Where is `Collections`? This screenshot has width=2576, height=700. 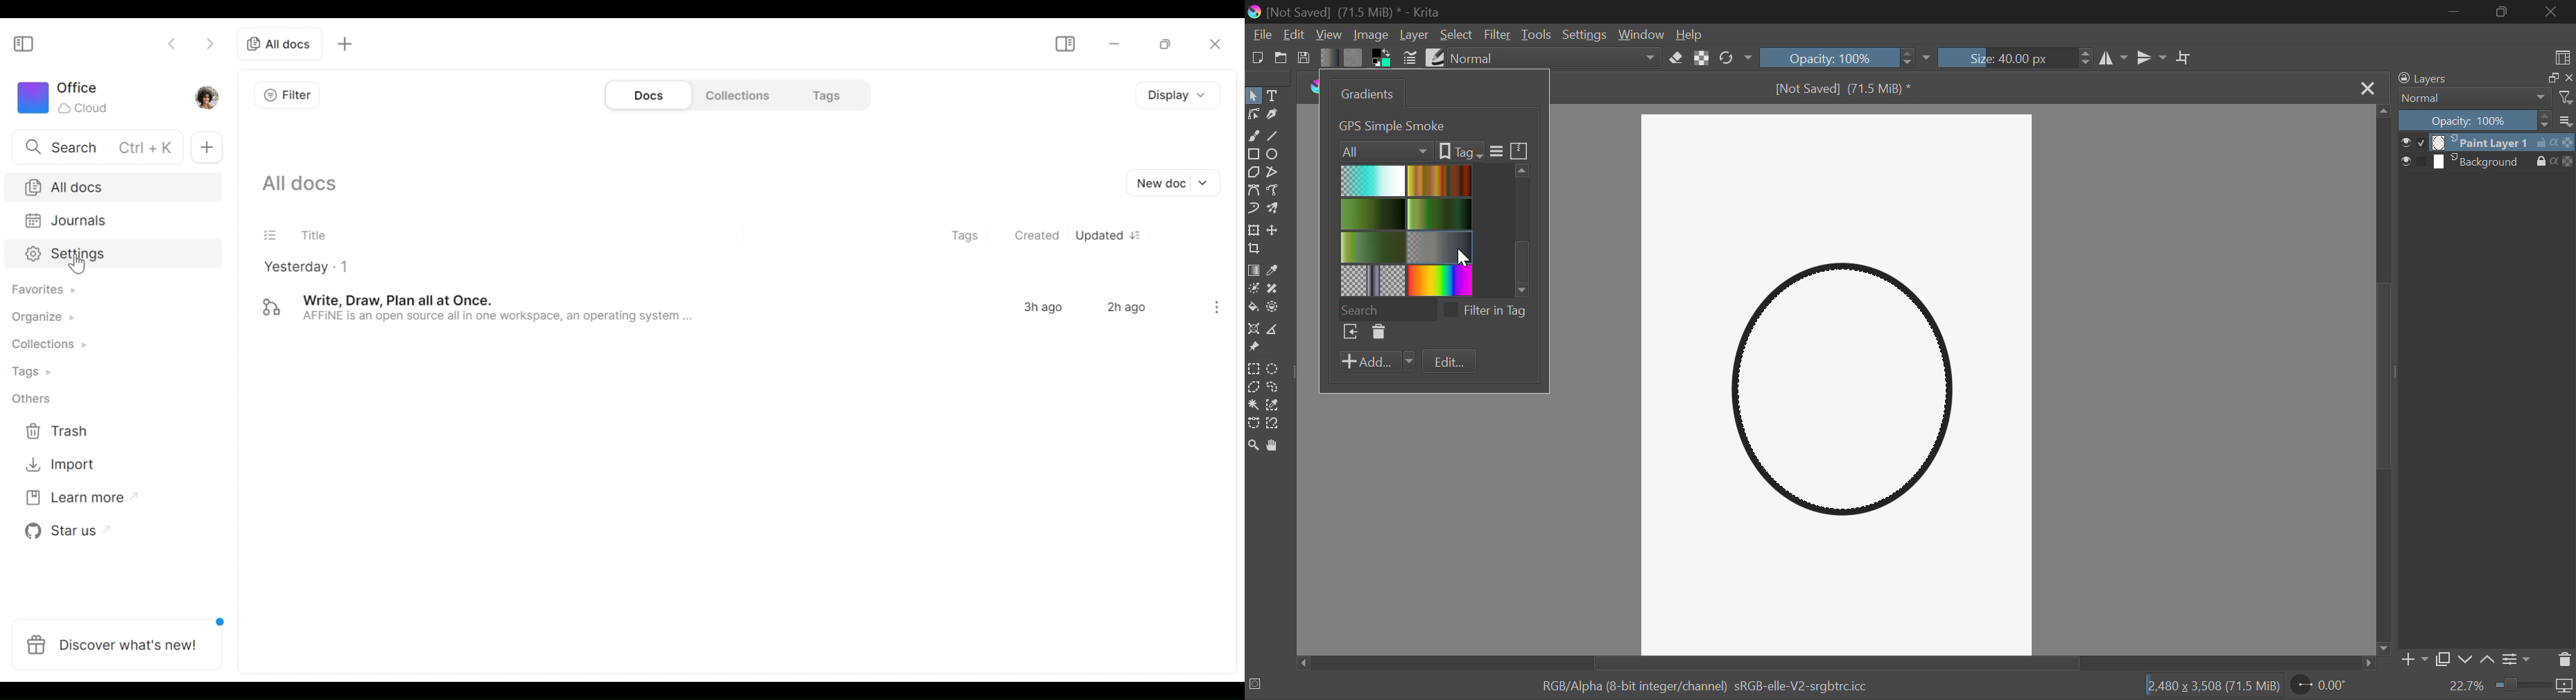 Collections is located at coordinates (739, 95).